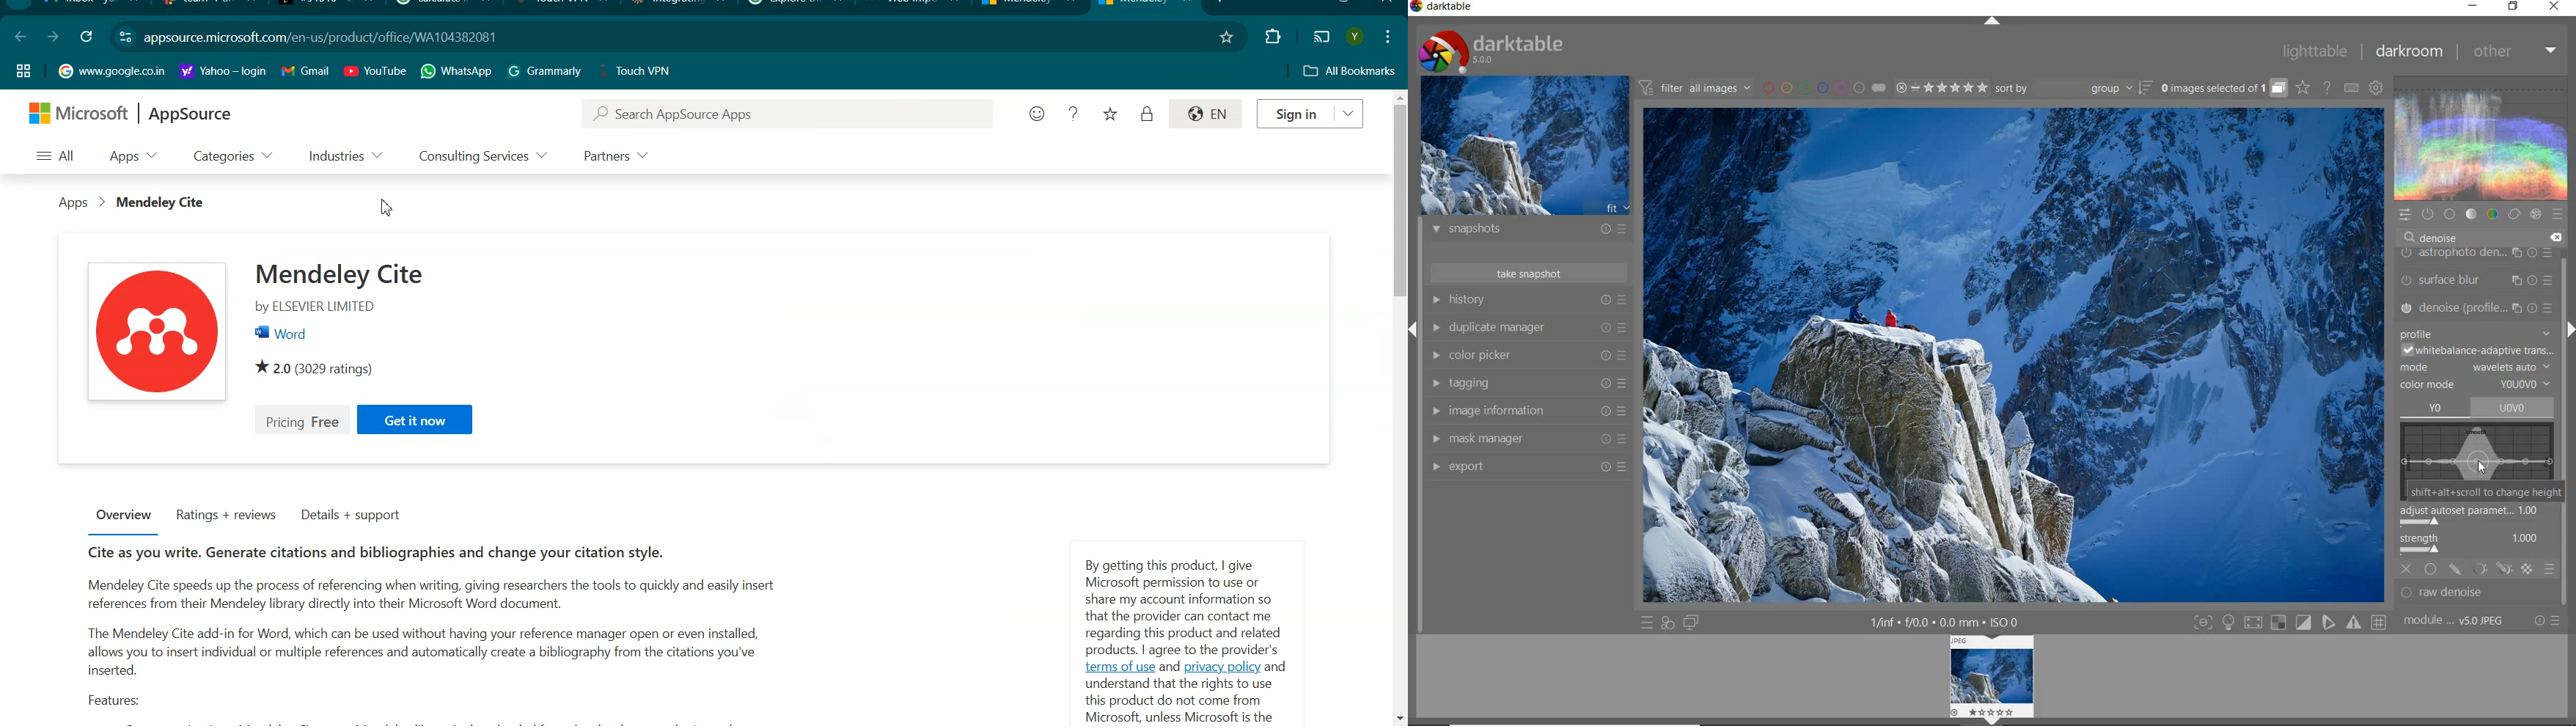 The height and width of the screenshot is (728, 2576). Describe the element at coordinates (1528, 300) in the screenshot. I see `history` at that location.